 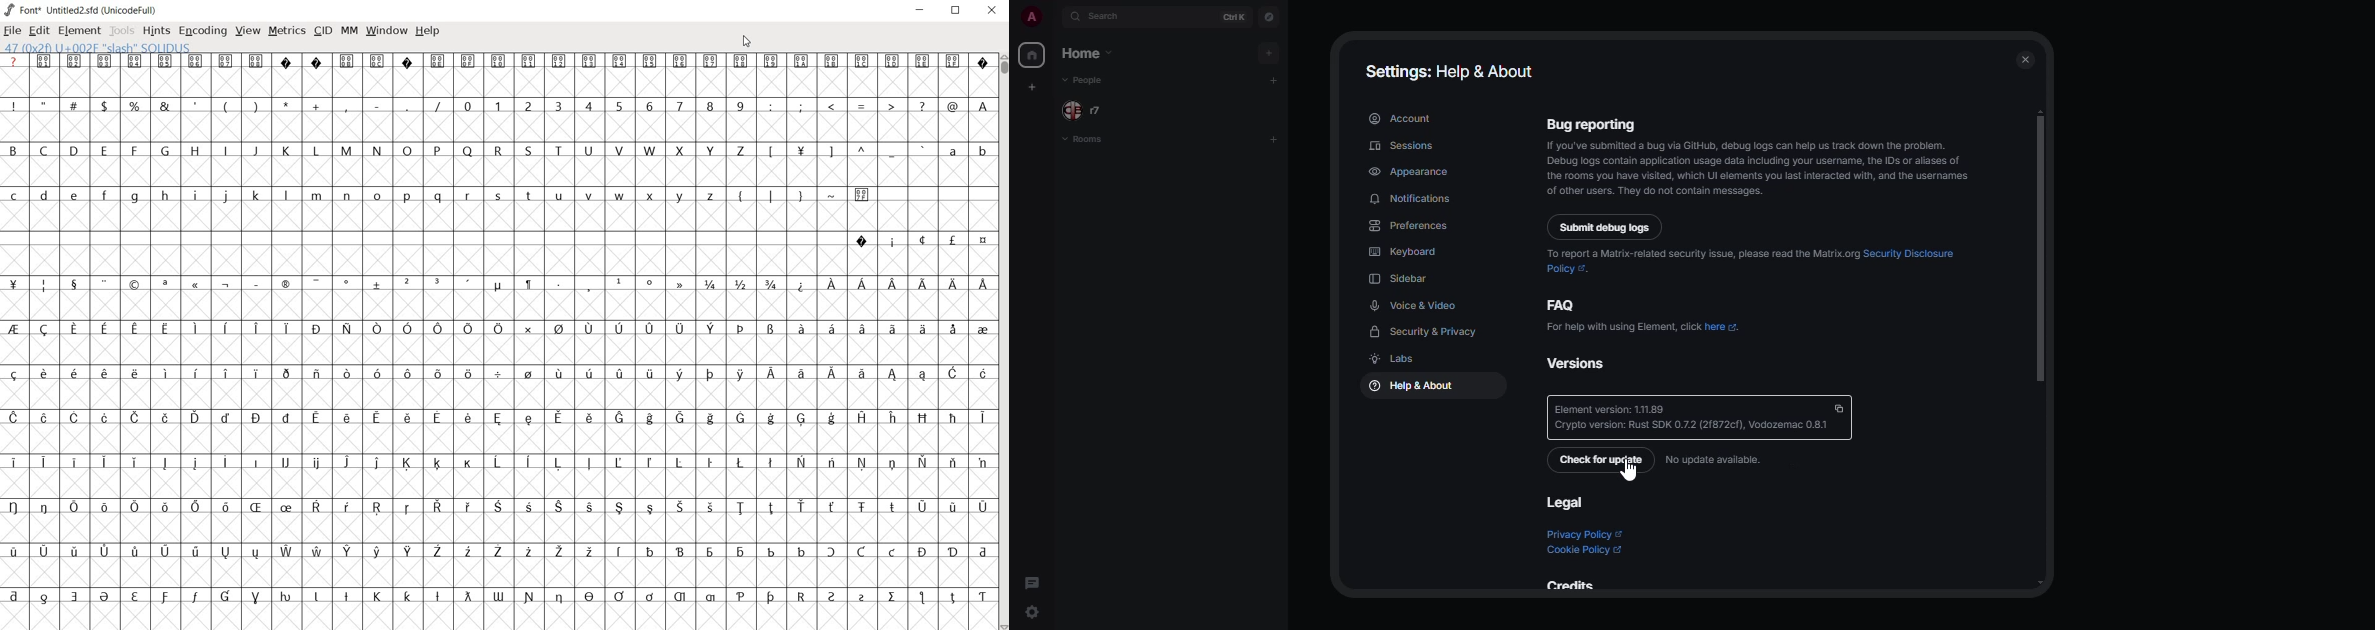 What do you see at coordinates (428, 32) in the screenshot?
I see `HELP` at bounding box center [428, 32].